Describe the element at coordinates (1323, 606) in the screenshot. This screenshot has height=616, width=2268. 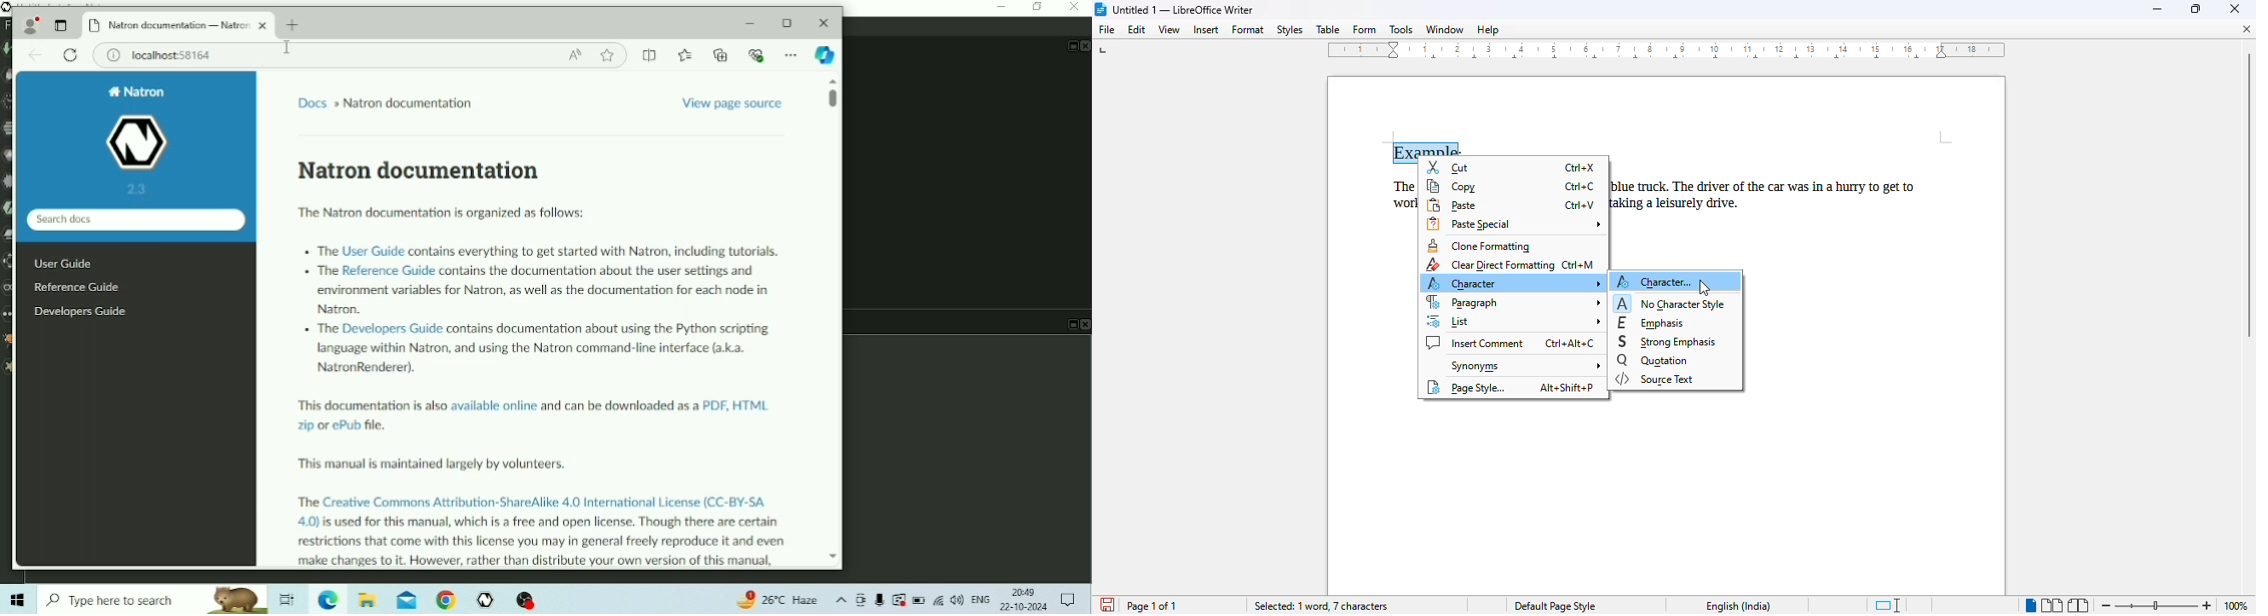
I see `selected: 1 word, 7 characters` at that location.